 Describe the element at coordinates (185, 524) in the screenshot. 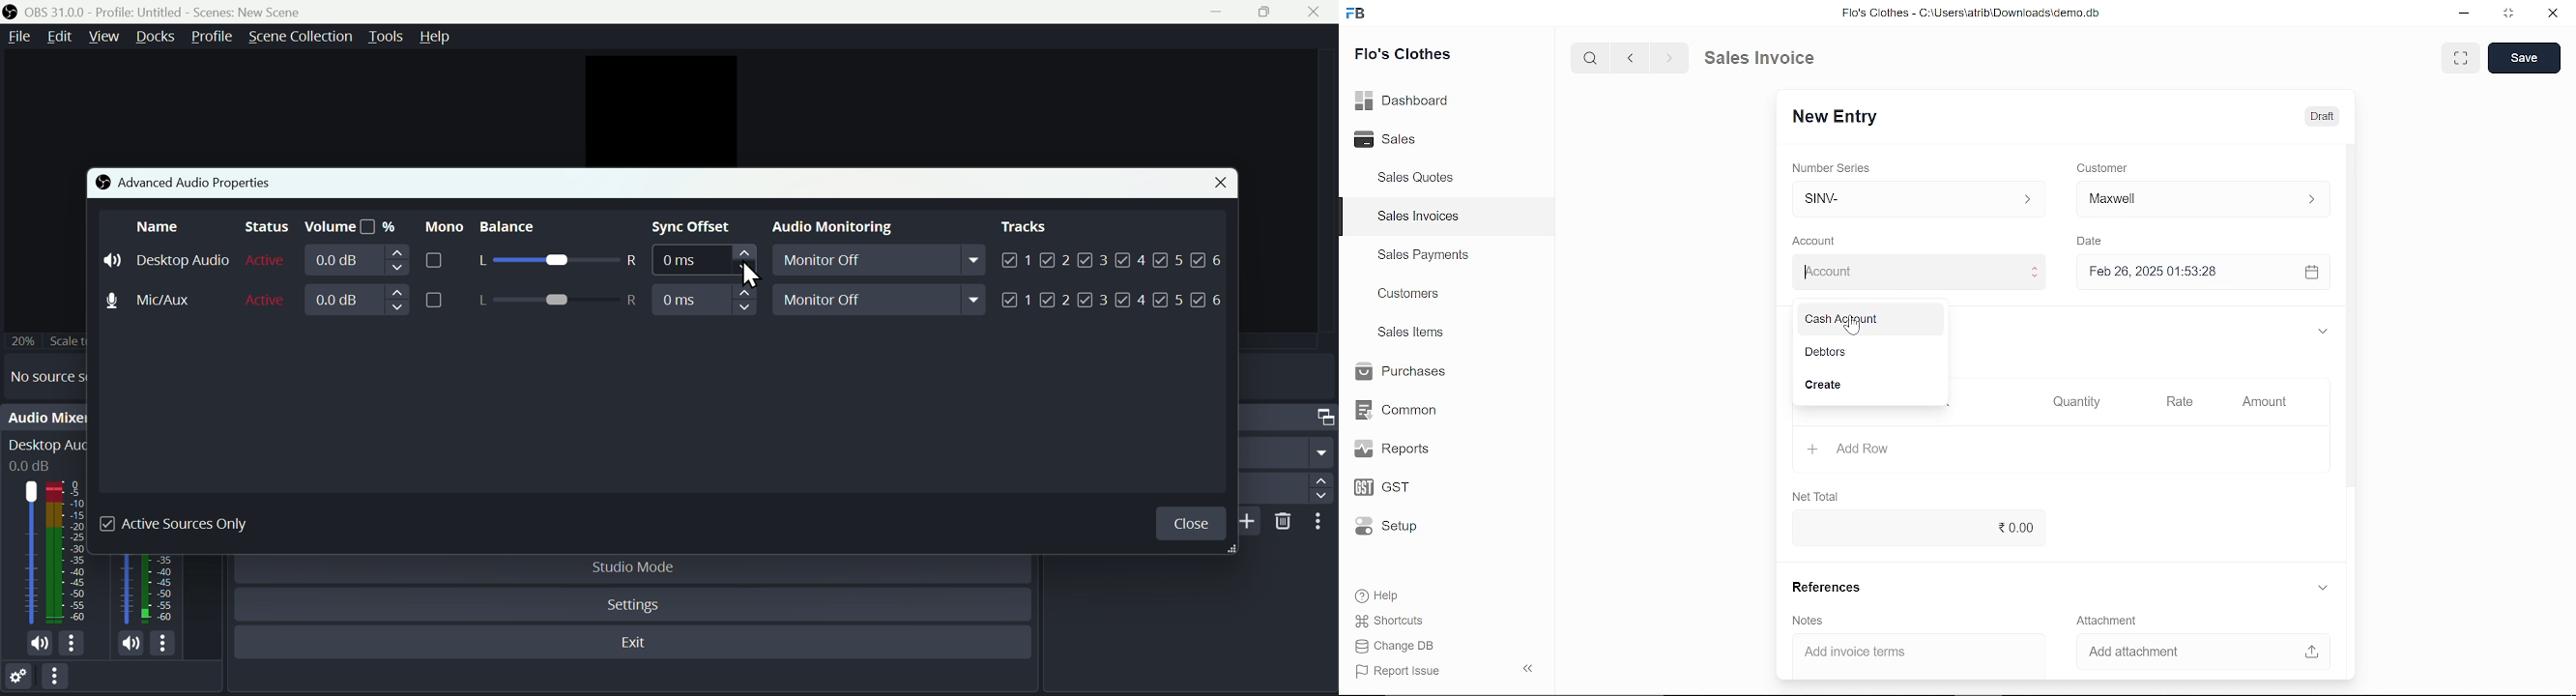

I see `(un)check Active sources only` at that location.